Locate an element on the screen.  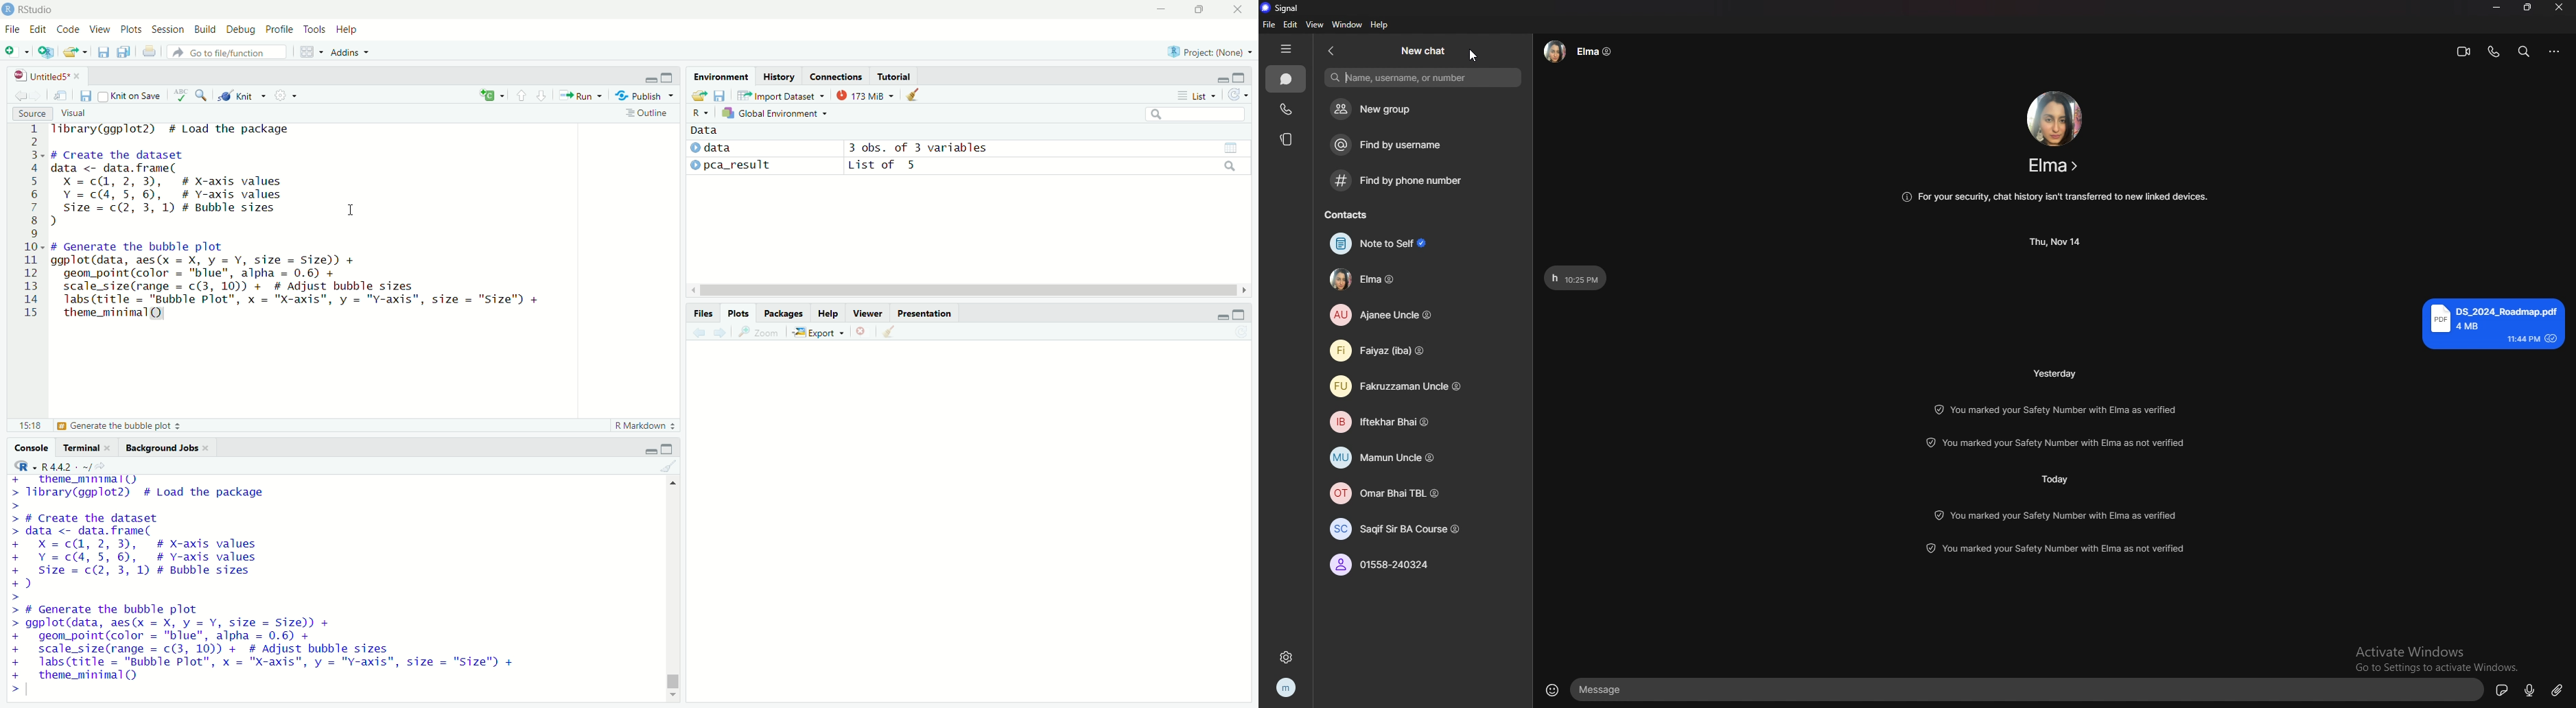
find and replace is located at coordinates (202, 94).